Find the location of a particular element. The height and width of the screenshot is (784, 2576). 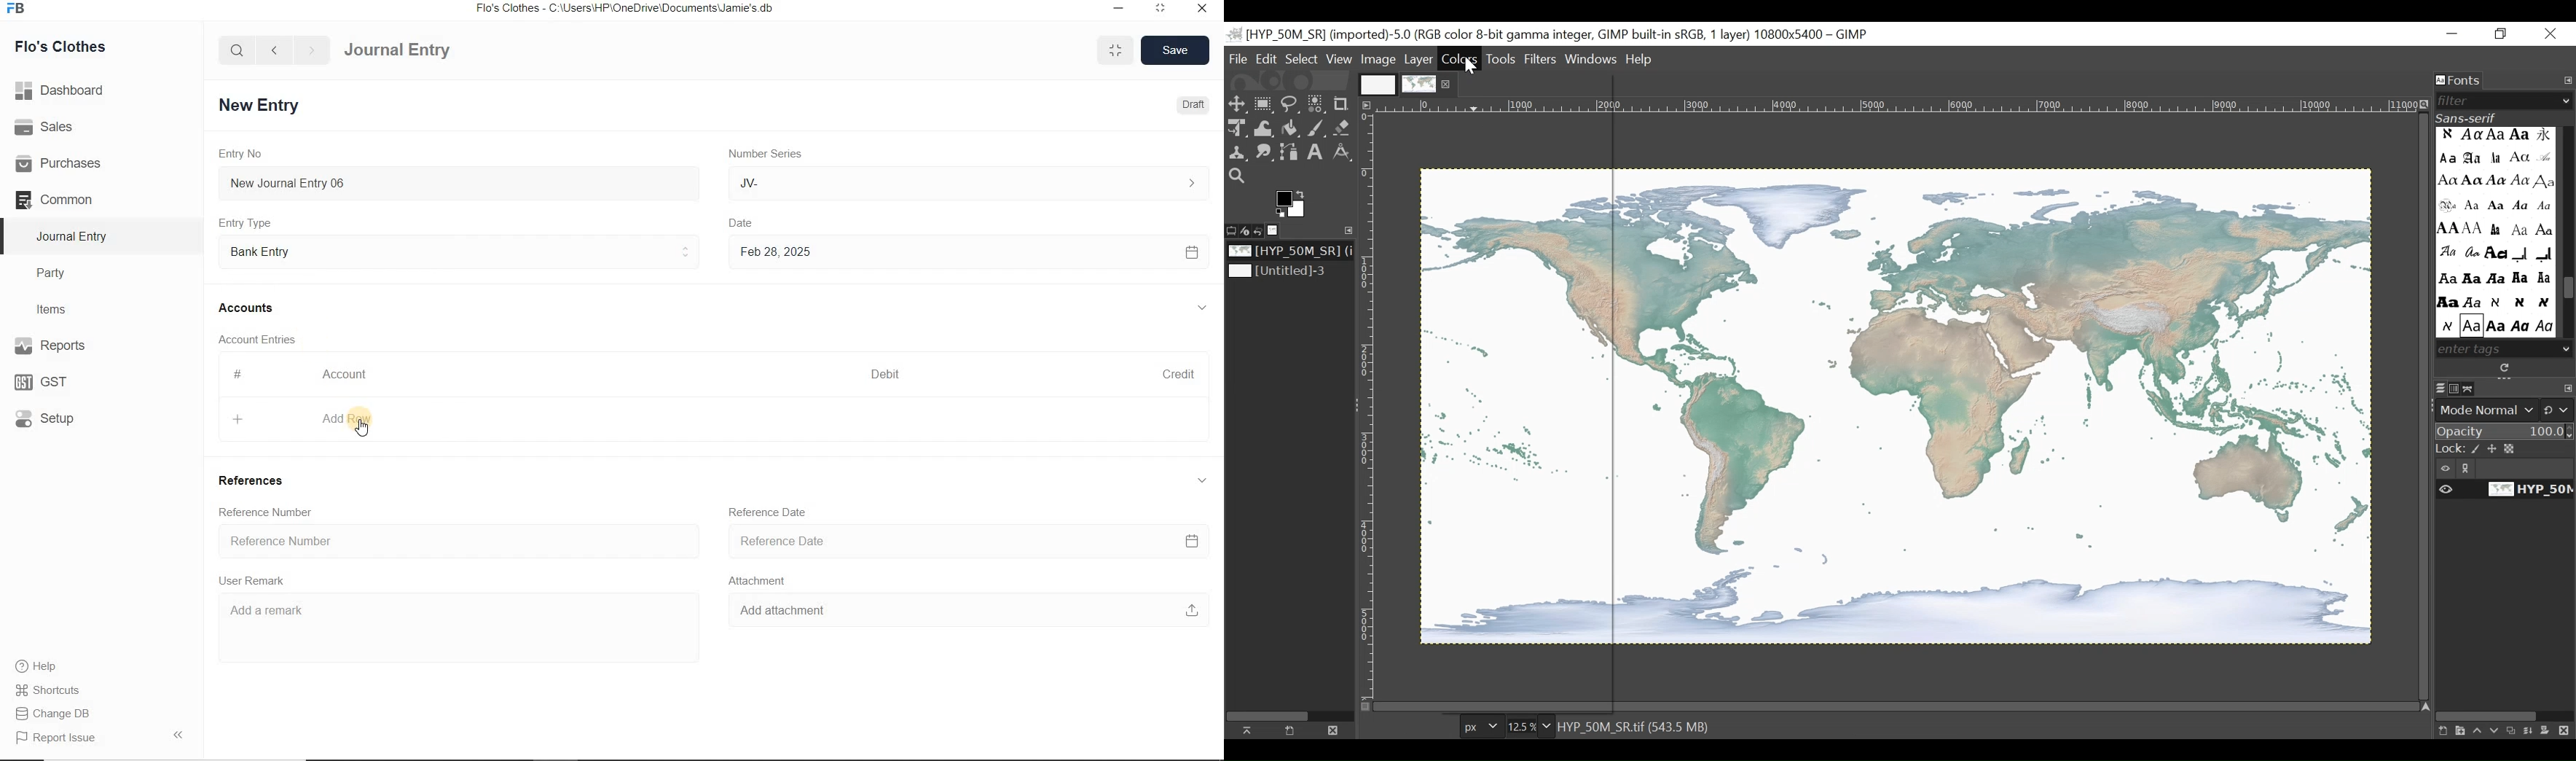

Draft is located at coordinates (1190, 105).